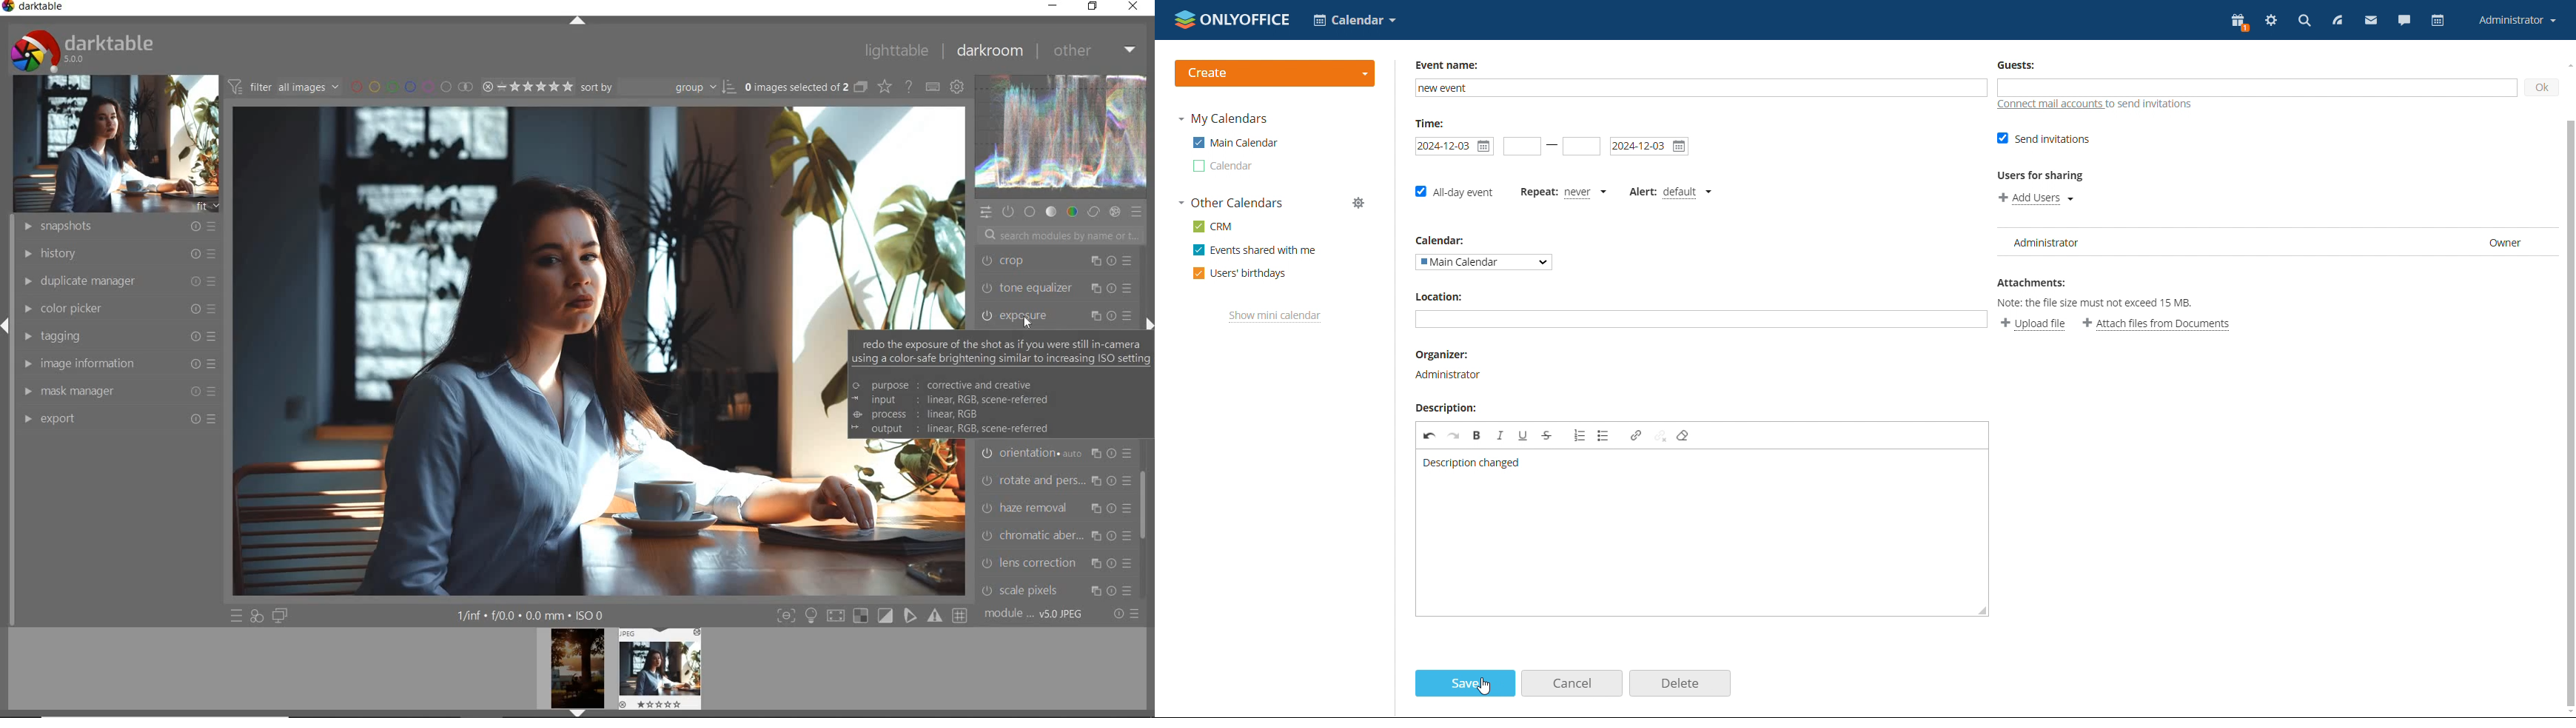 The width and height of the screenshot is (2576, 728). Describe the element at coordinates (1055, 538) in the screenshot. I see `CHROMATIC ABER` at that location.